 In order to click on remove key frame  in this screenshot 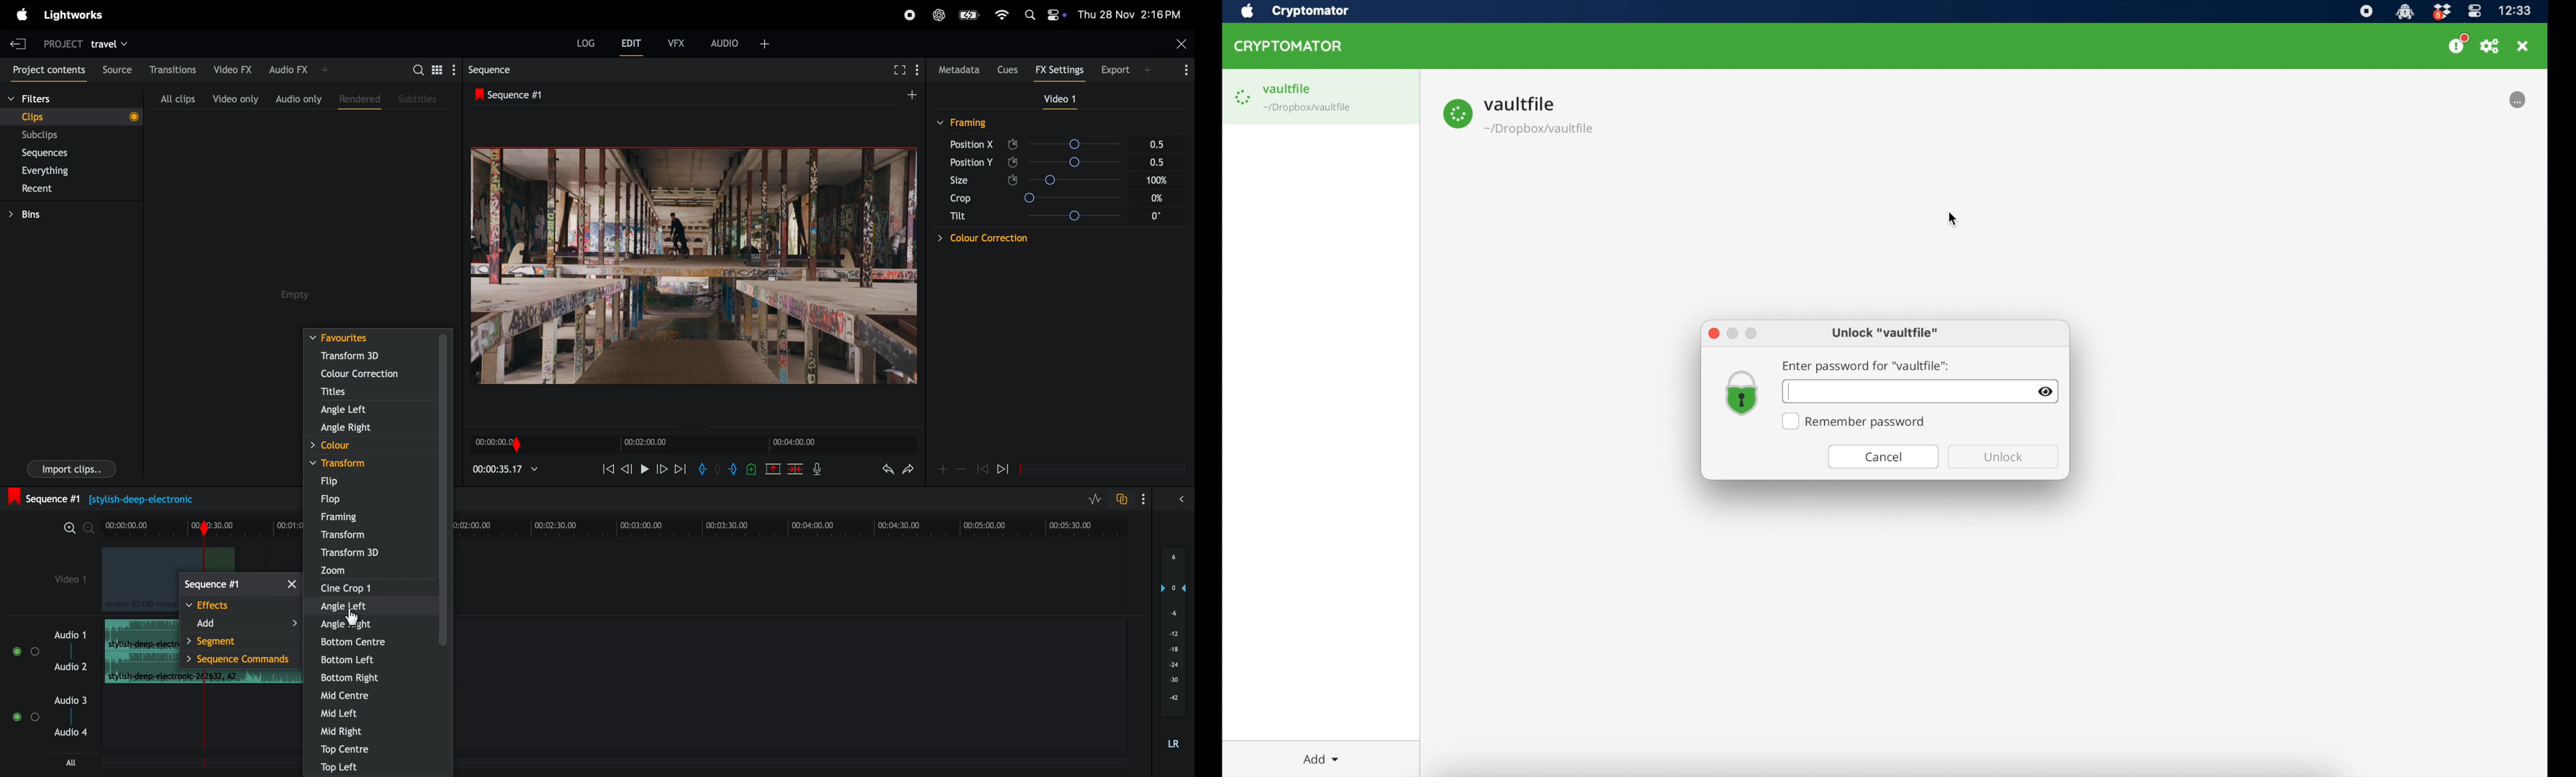, I will do `click(961, 469)`.